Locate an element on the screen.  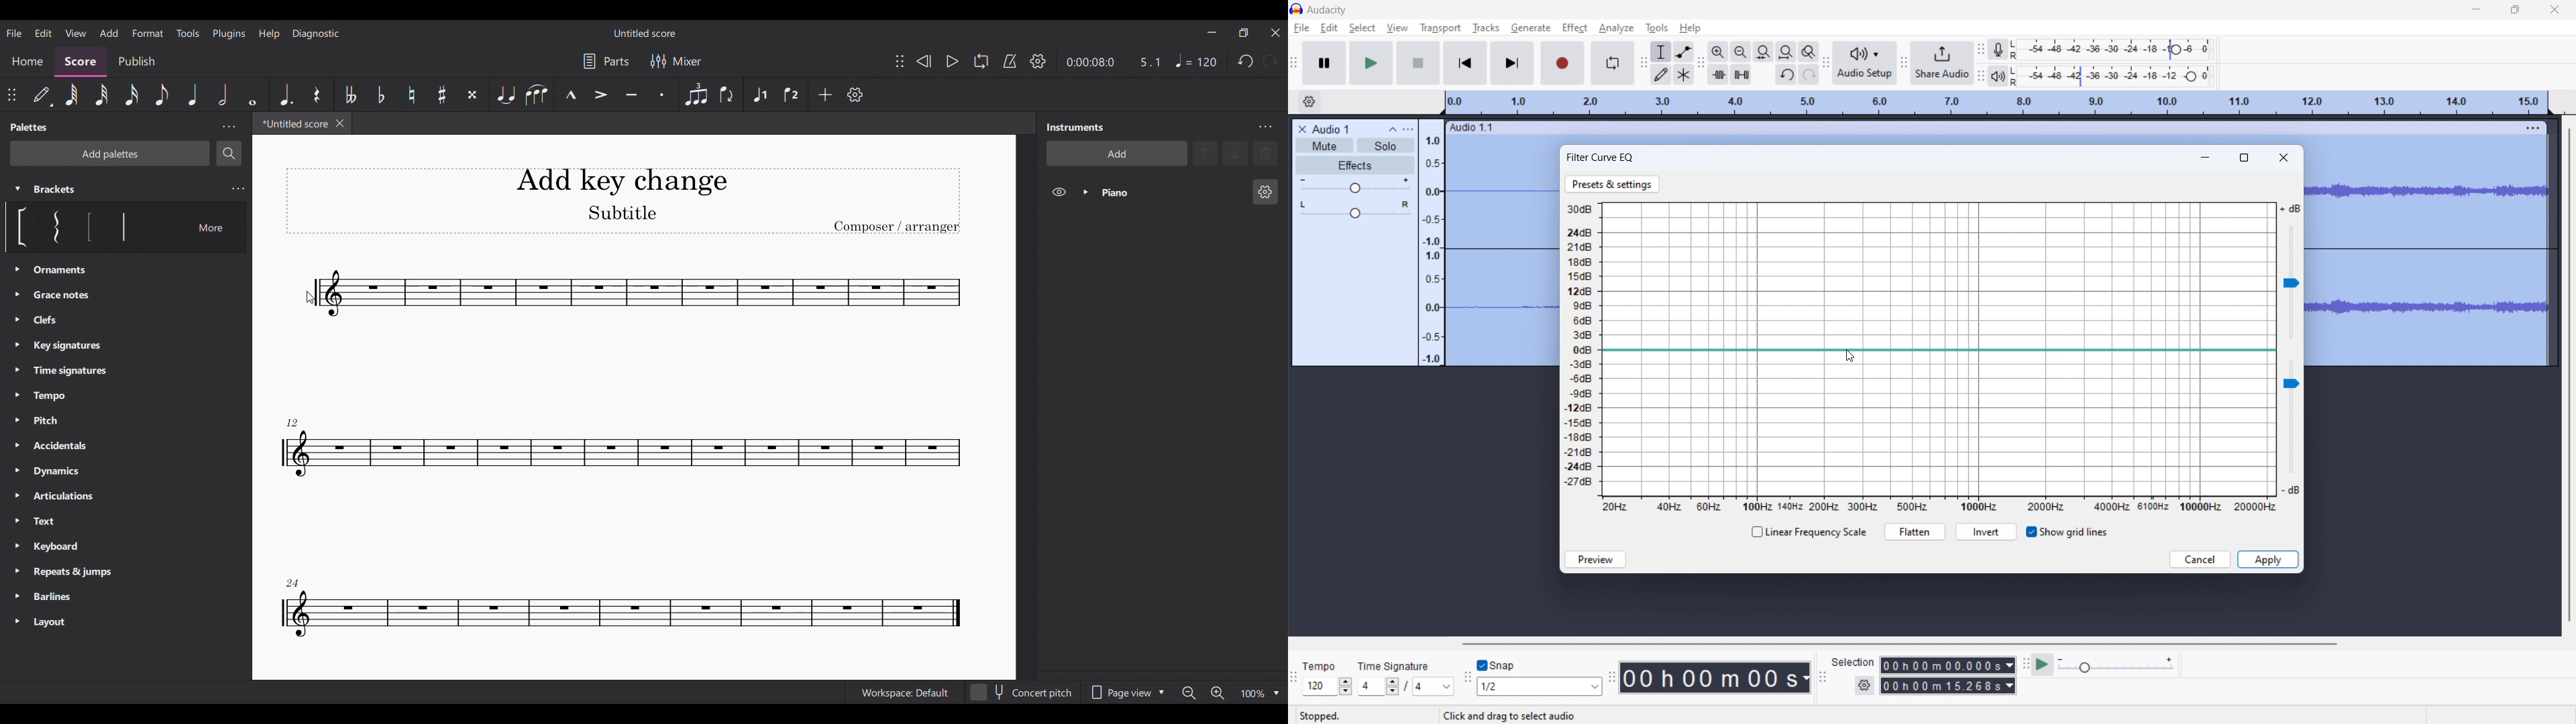
Flip direction is located at coordinates (727, 95).